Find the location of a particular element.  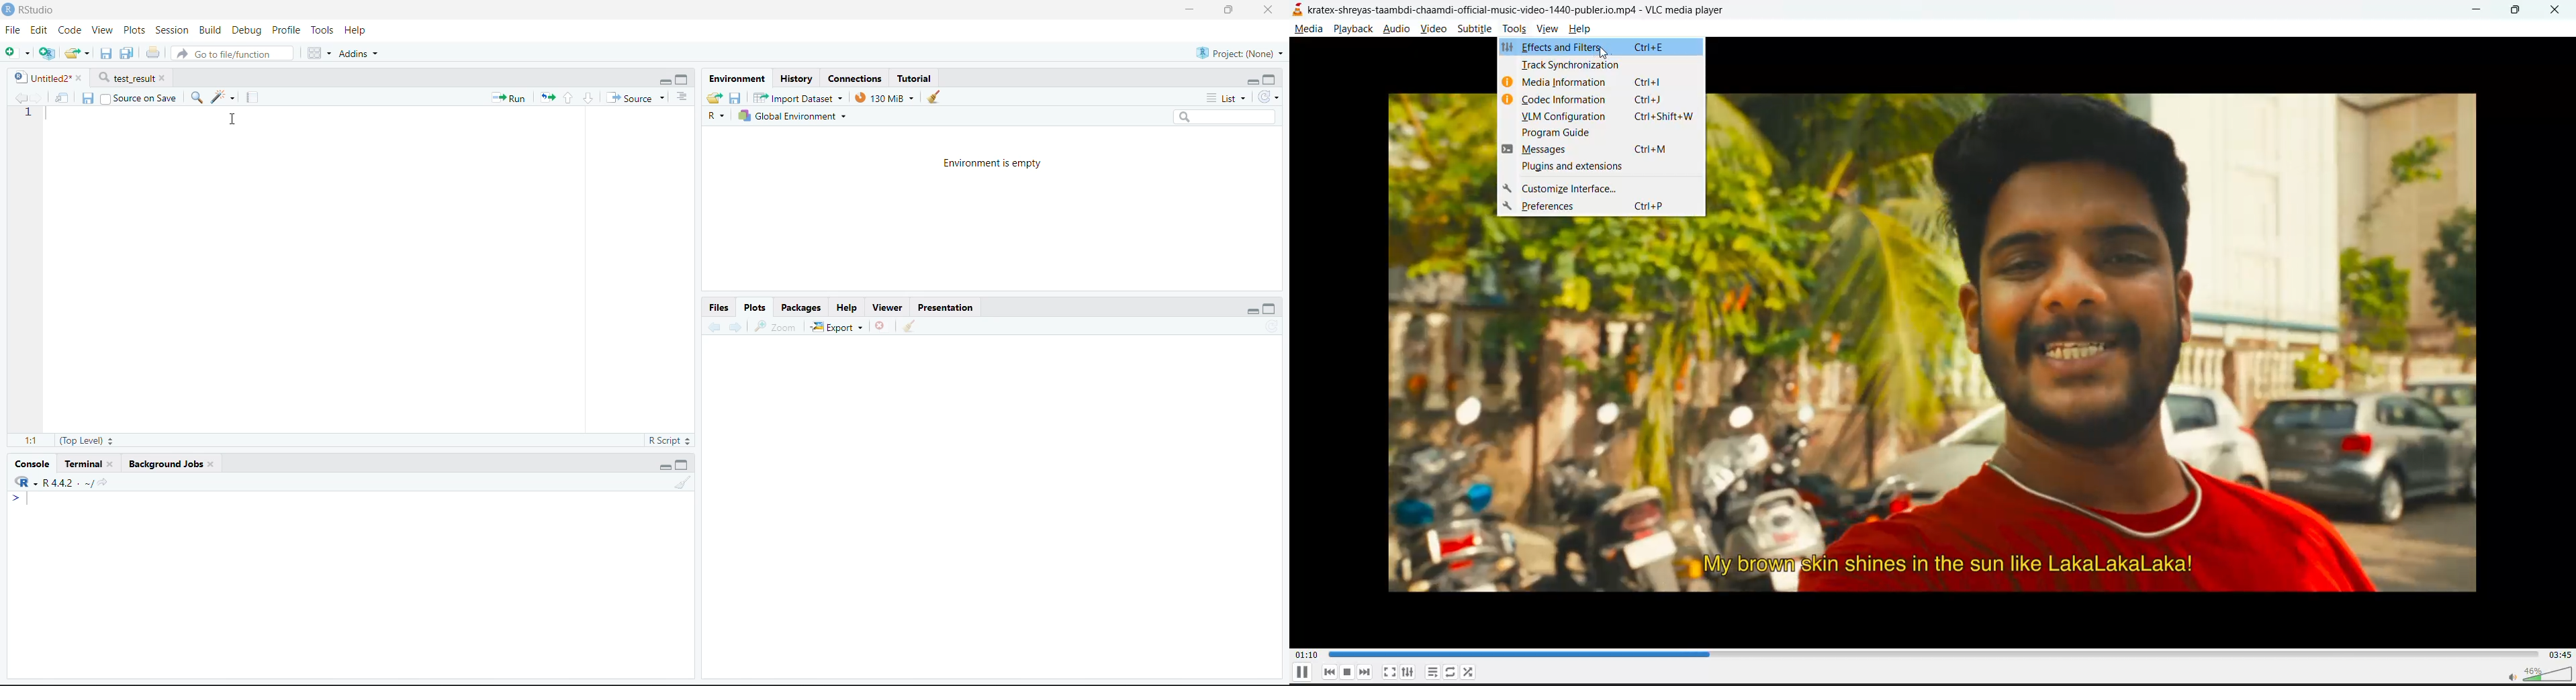

Edit is located at coordinates (36, 29).